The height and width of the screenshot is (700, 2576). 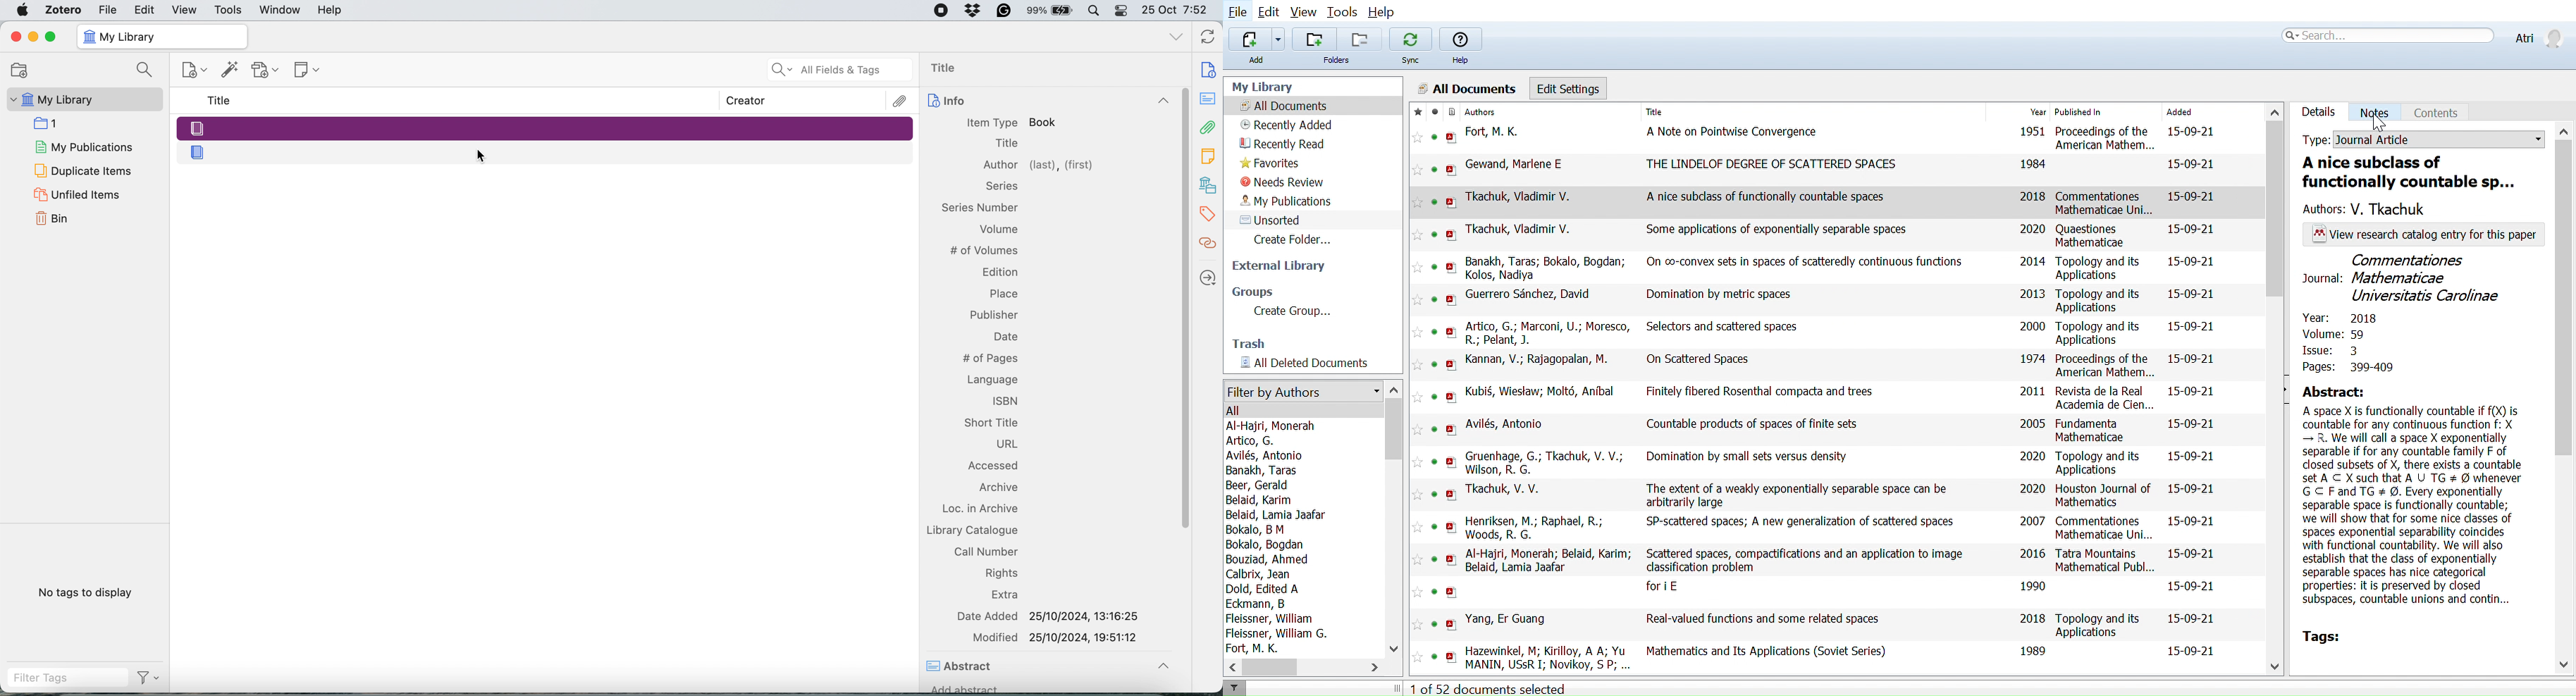 I want to click on Filter Tags, so click(x=67, y=678).